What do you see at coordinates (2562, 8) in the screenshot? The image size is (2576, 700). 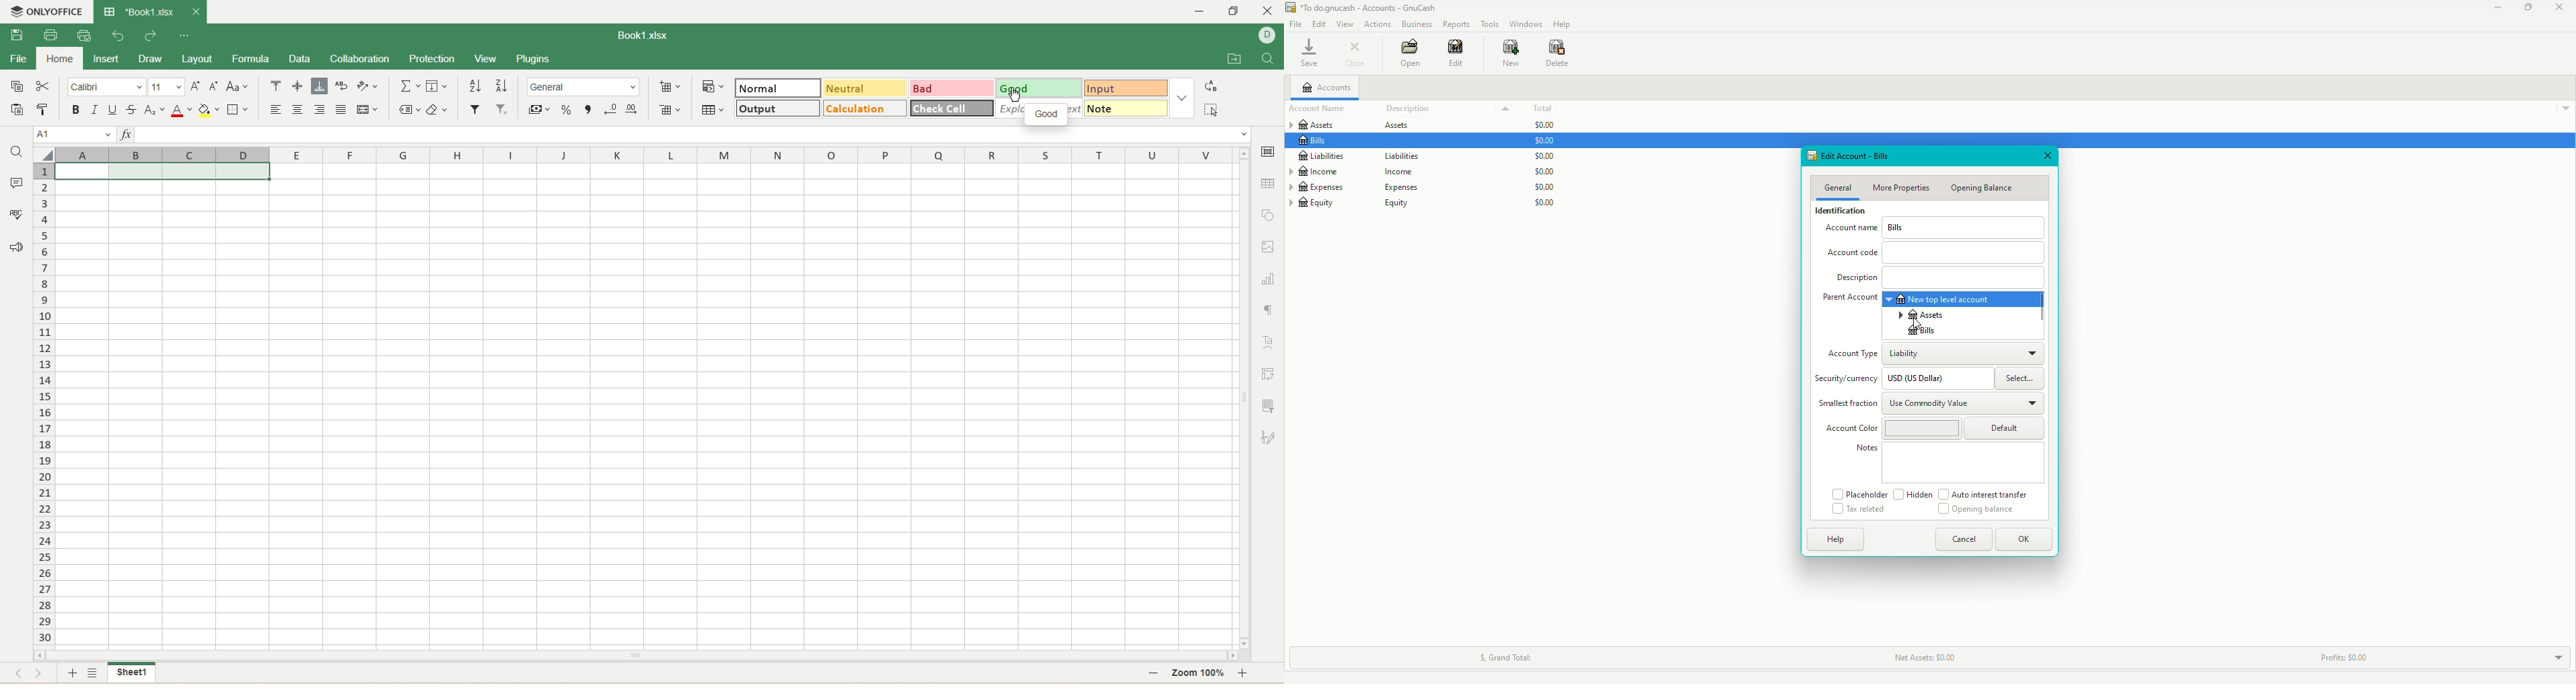 I see `Close` at bounding box center [2562, 8].